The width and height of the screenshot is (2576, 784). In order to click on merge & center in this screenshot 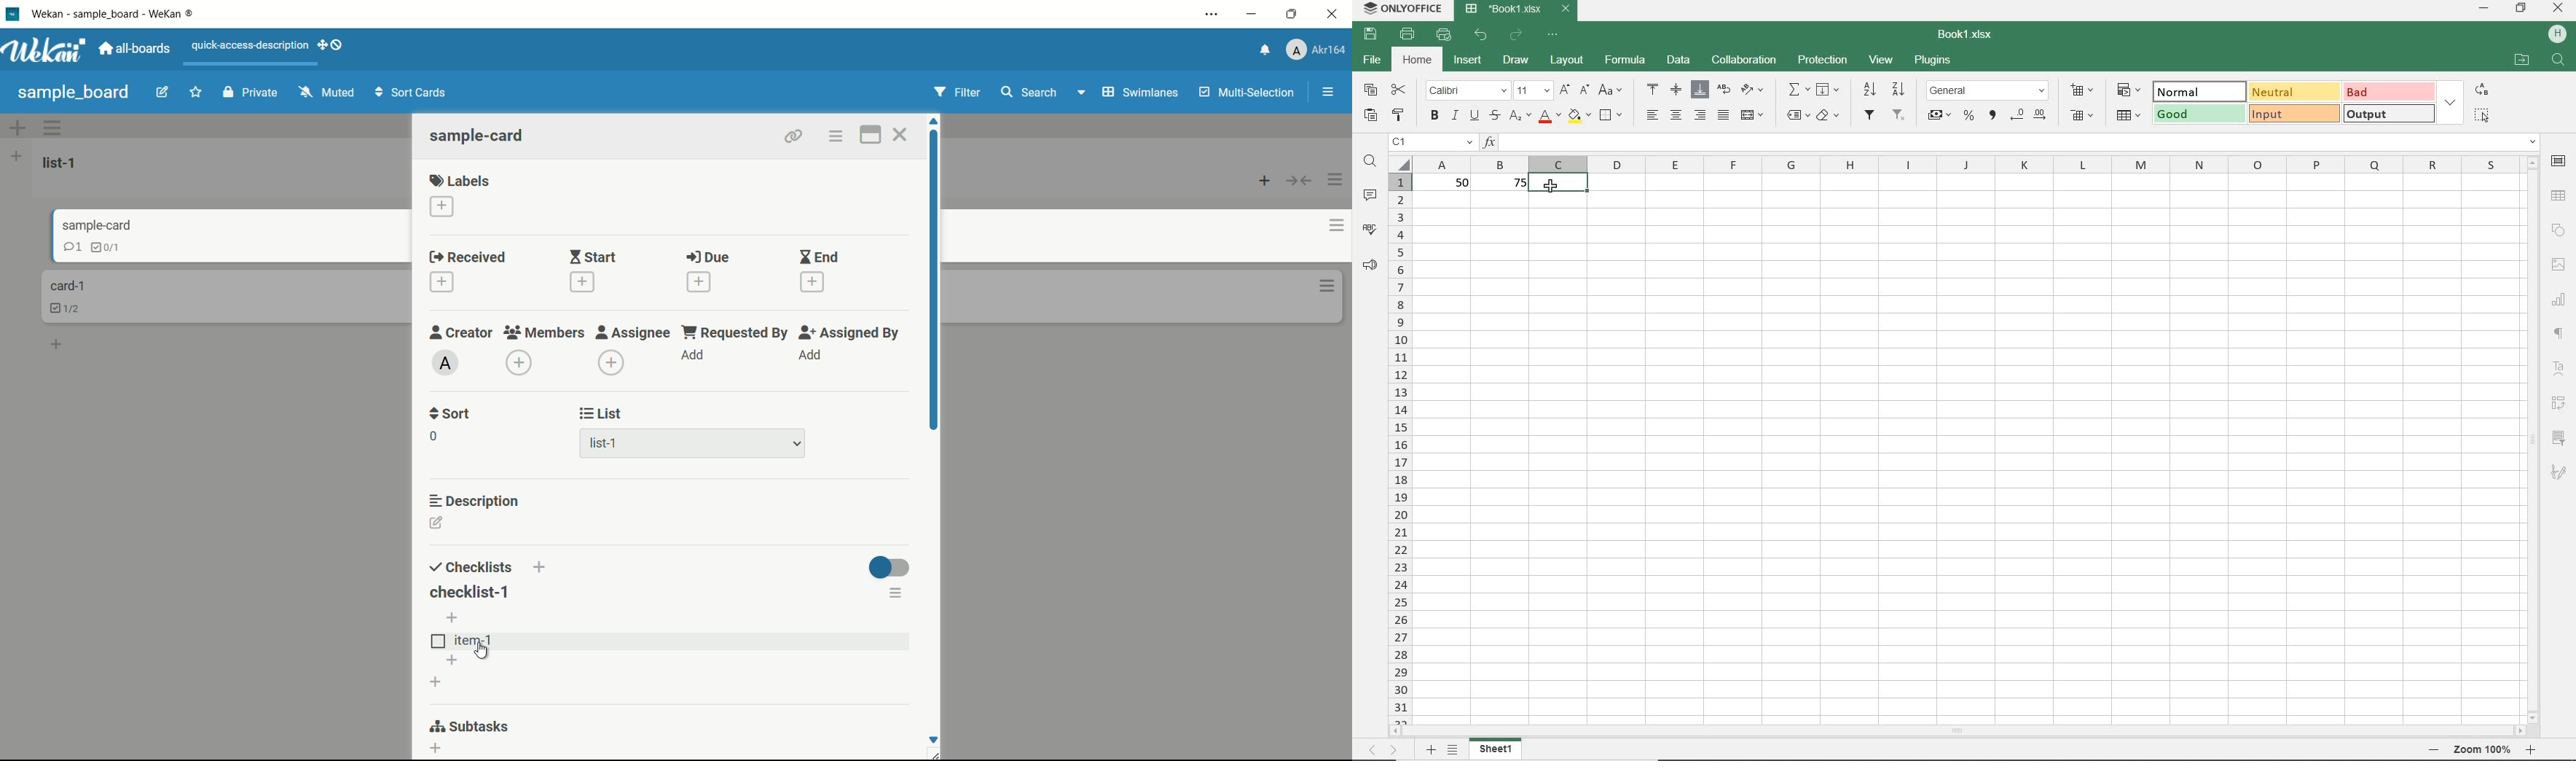, I will do `click(1752, 114)`.